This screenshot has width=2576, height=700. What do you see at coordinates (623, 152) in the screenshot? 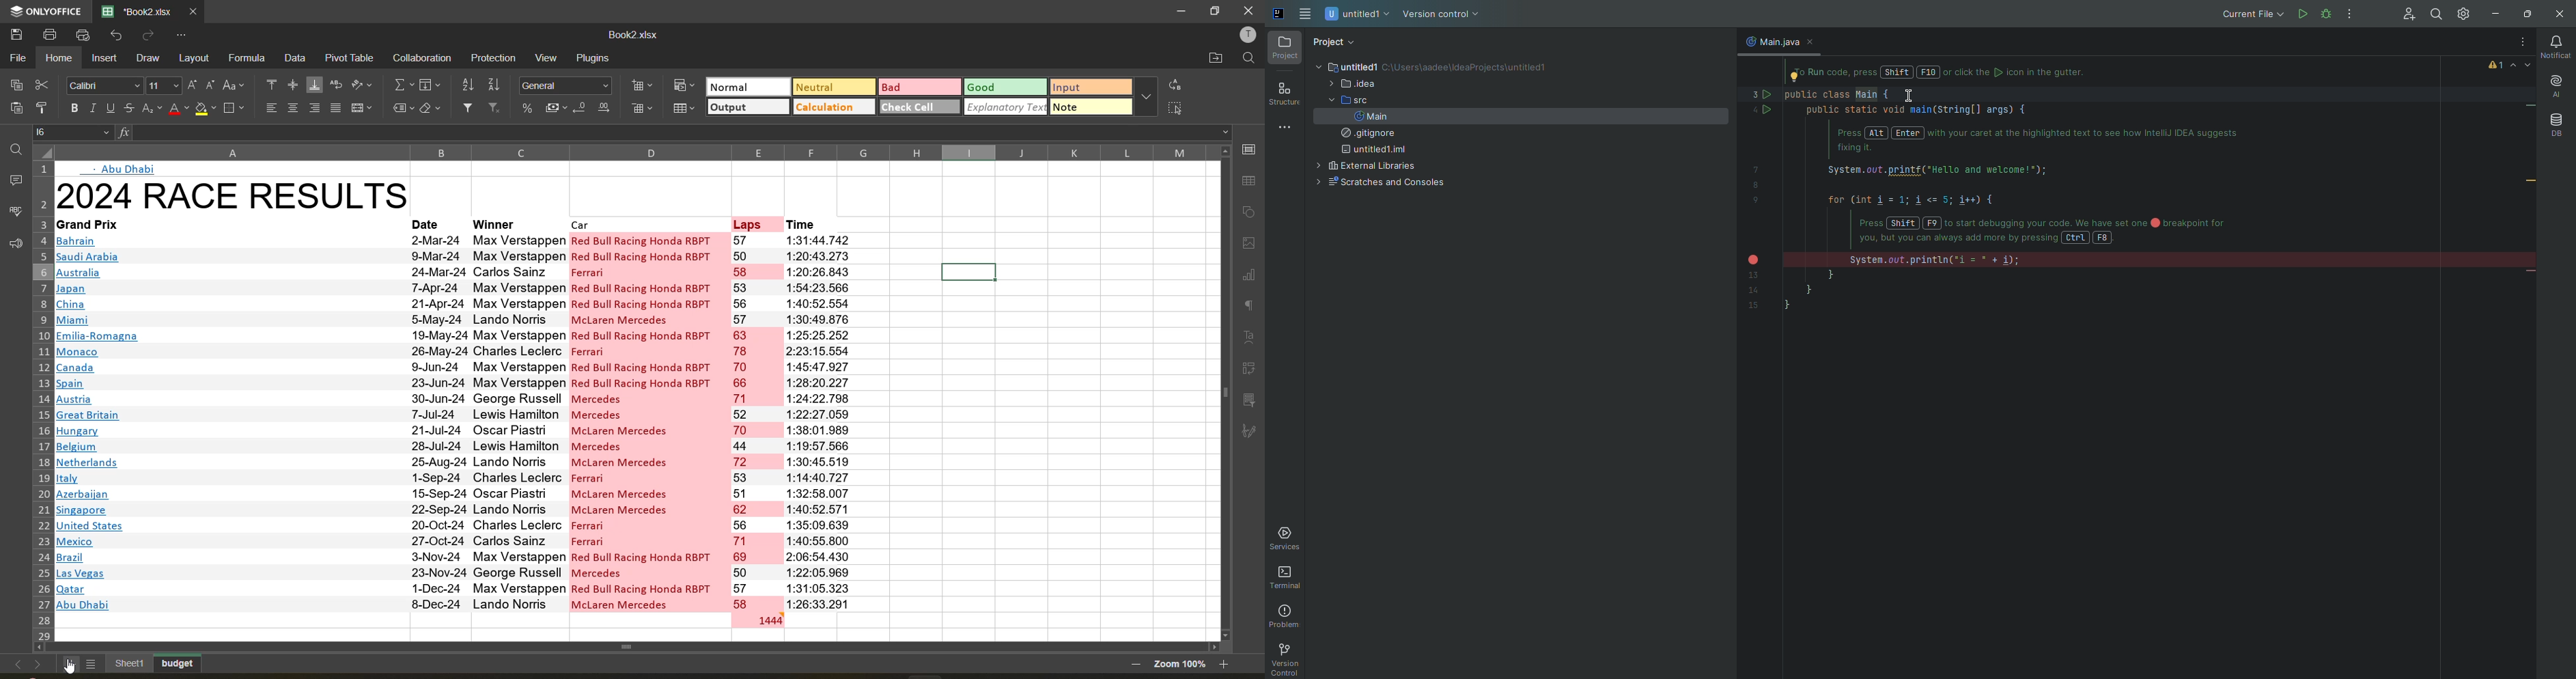
I see `column names` at bounding box center [623, 152].